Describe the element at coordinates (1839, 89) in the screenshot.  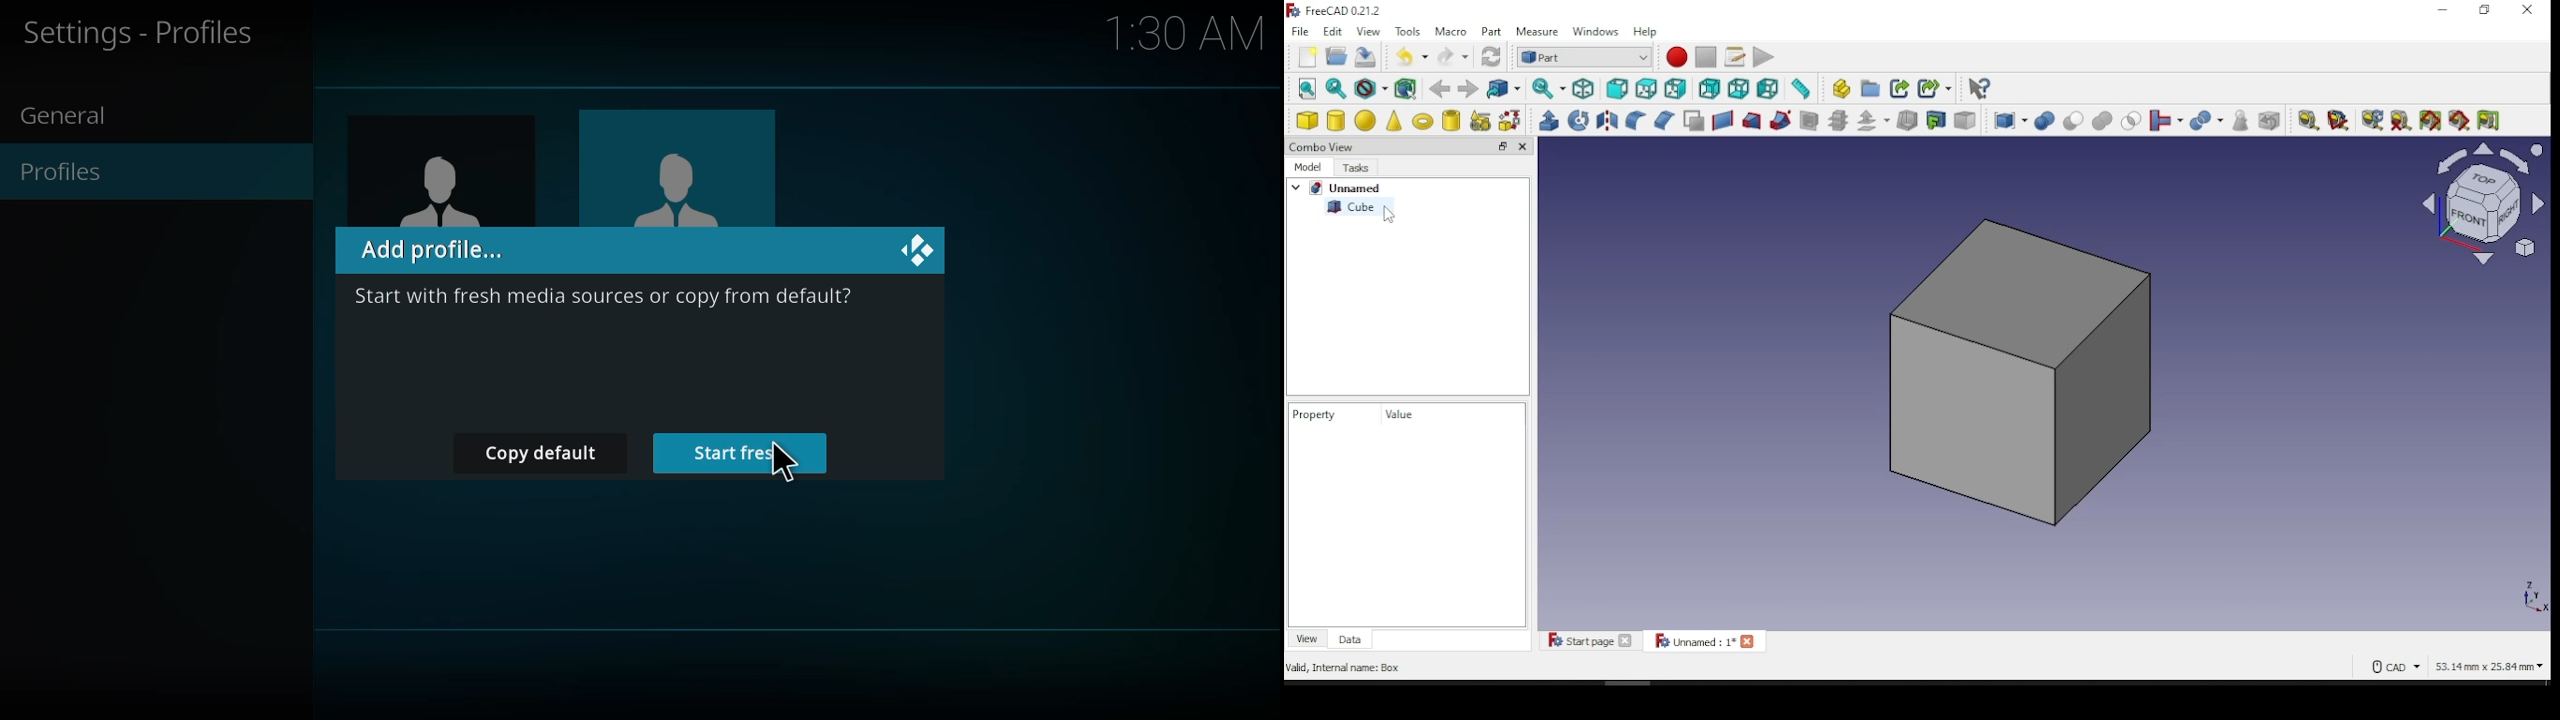
I see `create part` at that location.